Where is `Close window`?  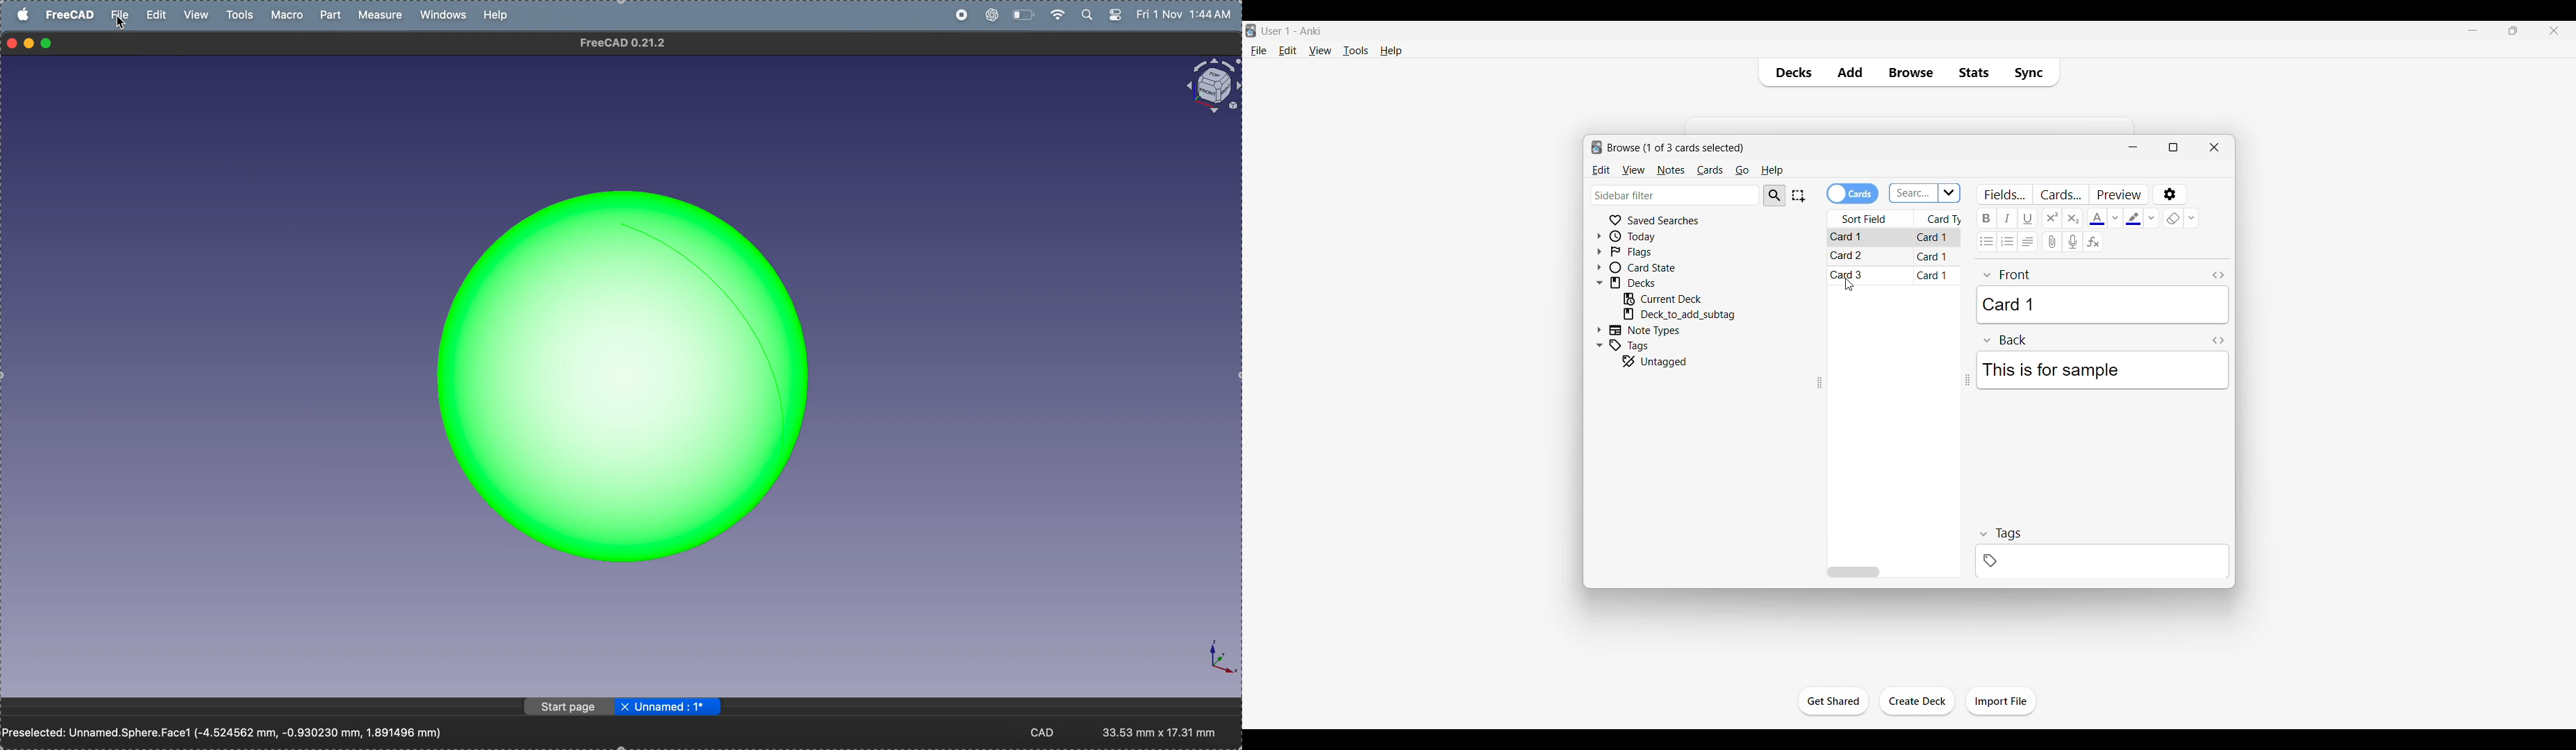
Close window is located at coordinates (2215, 147).